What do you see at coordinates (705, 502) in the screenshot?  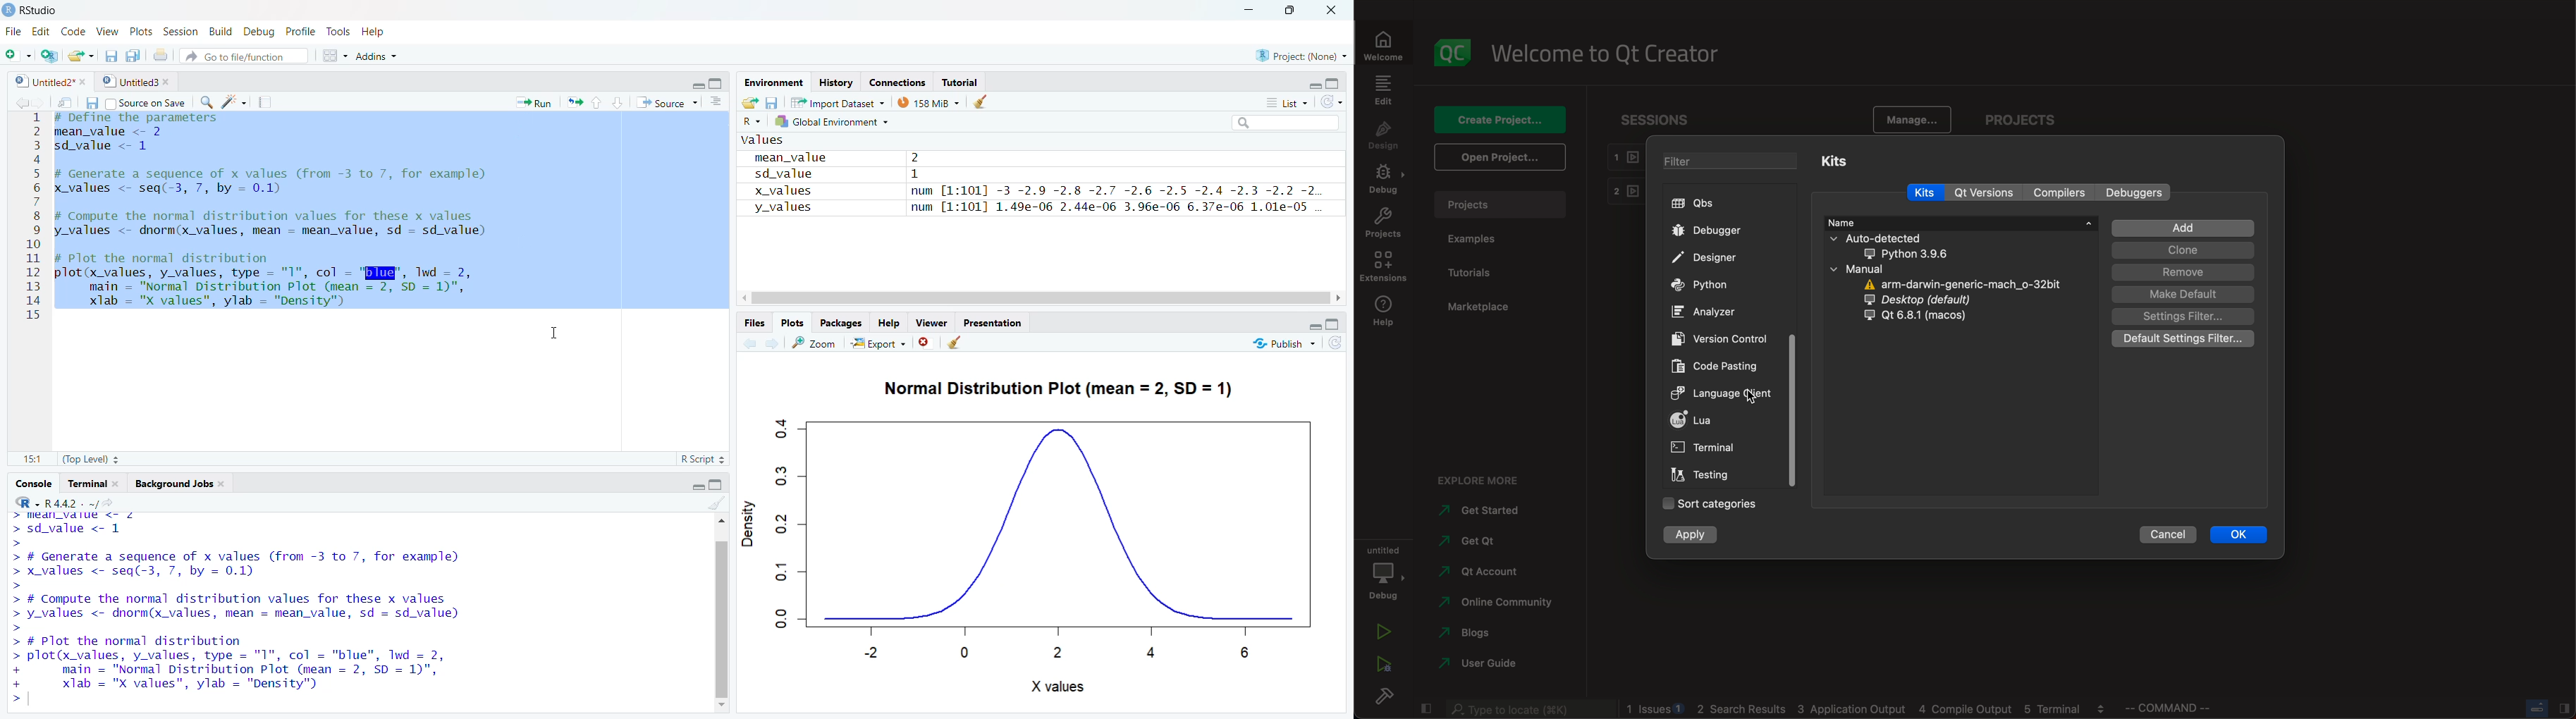 I see `1` at bounding box center [705, 502].